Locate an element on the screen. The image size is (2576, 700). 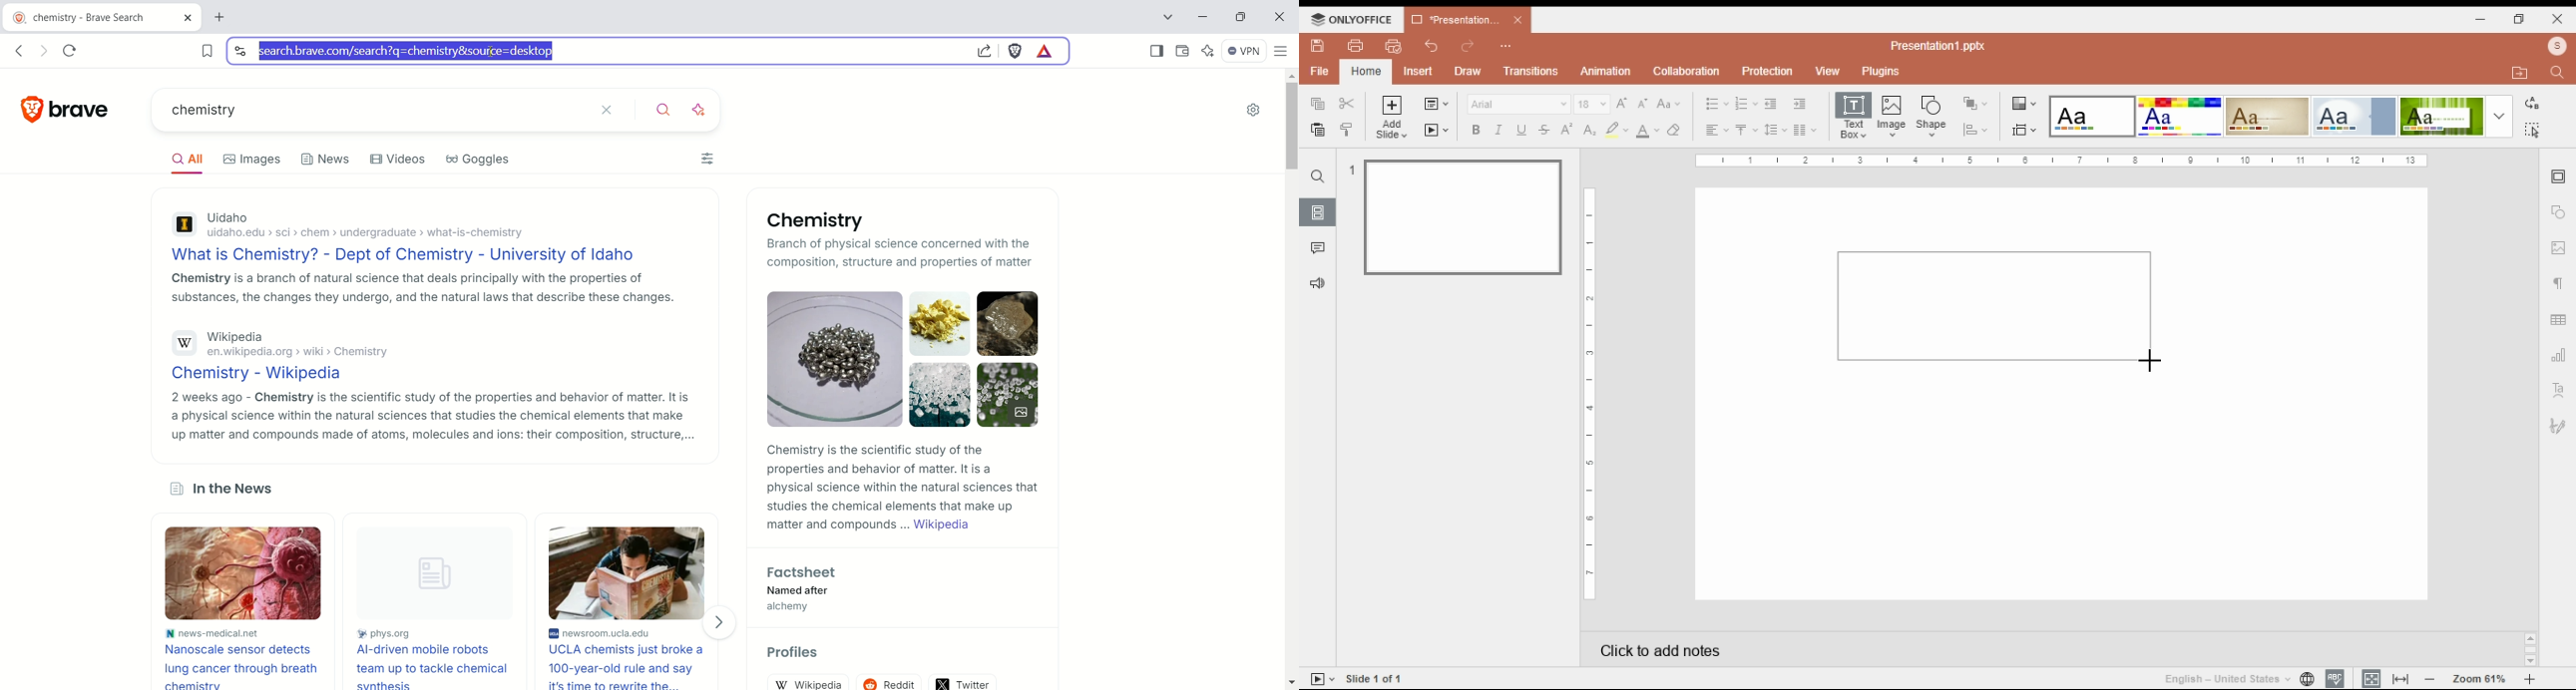
spell check is located at coordinates (2336, 679).